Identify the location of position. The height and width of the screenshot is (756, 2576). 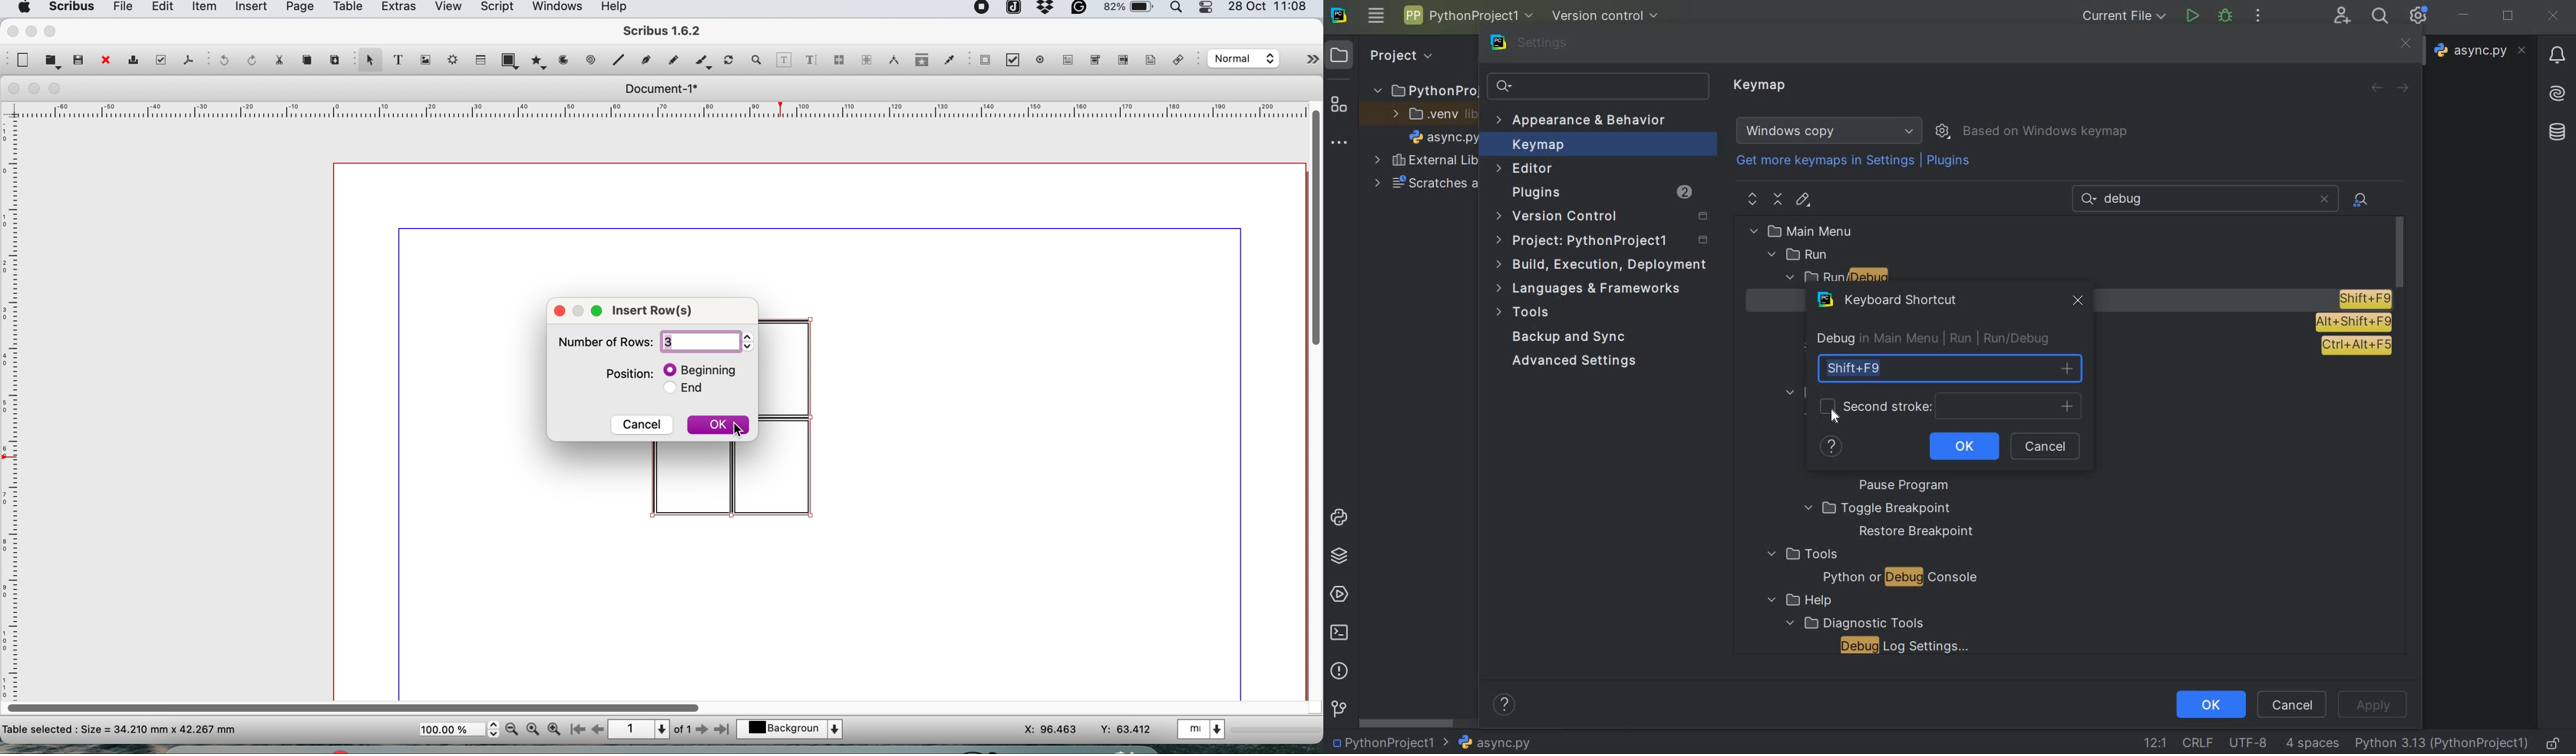
(630, 373).